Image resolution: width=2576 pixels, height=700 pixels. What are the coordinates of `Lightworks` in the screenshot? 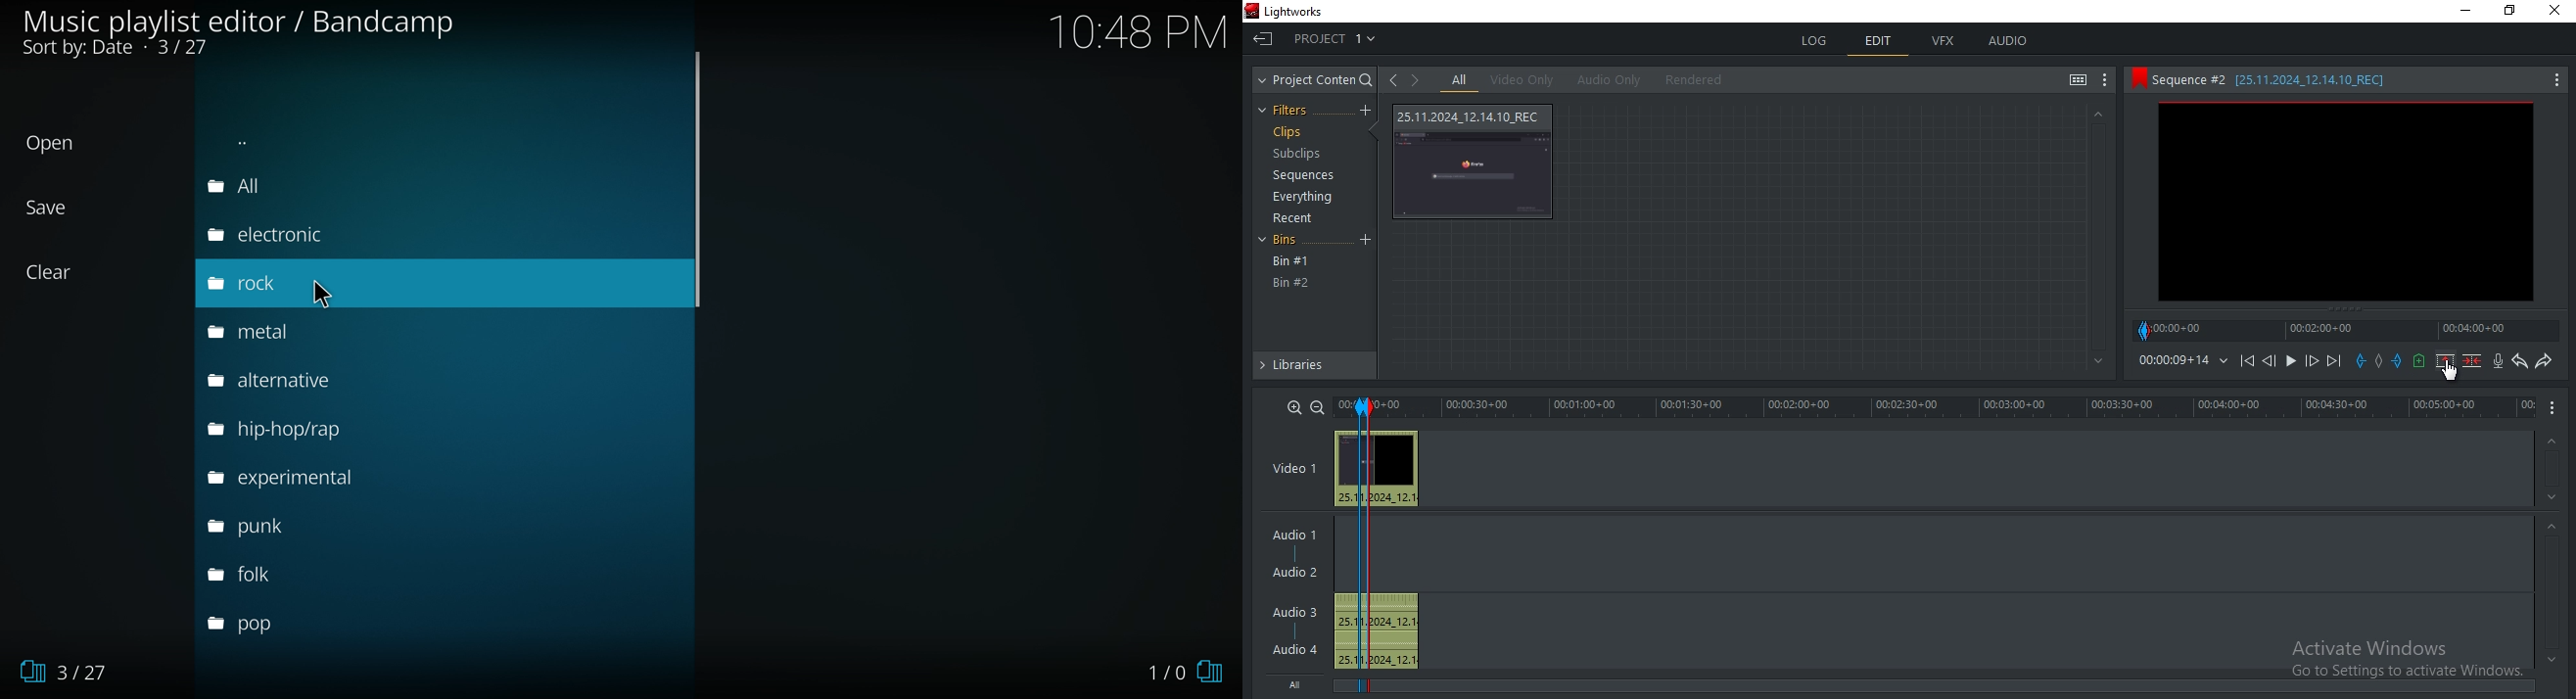 It's located at (1320, 11).